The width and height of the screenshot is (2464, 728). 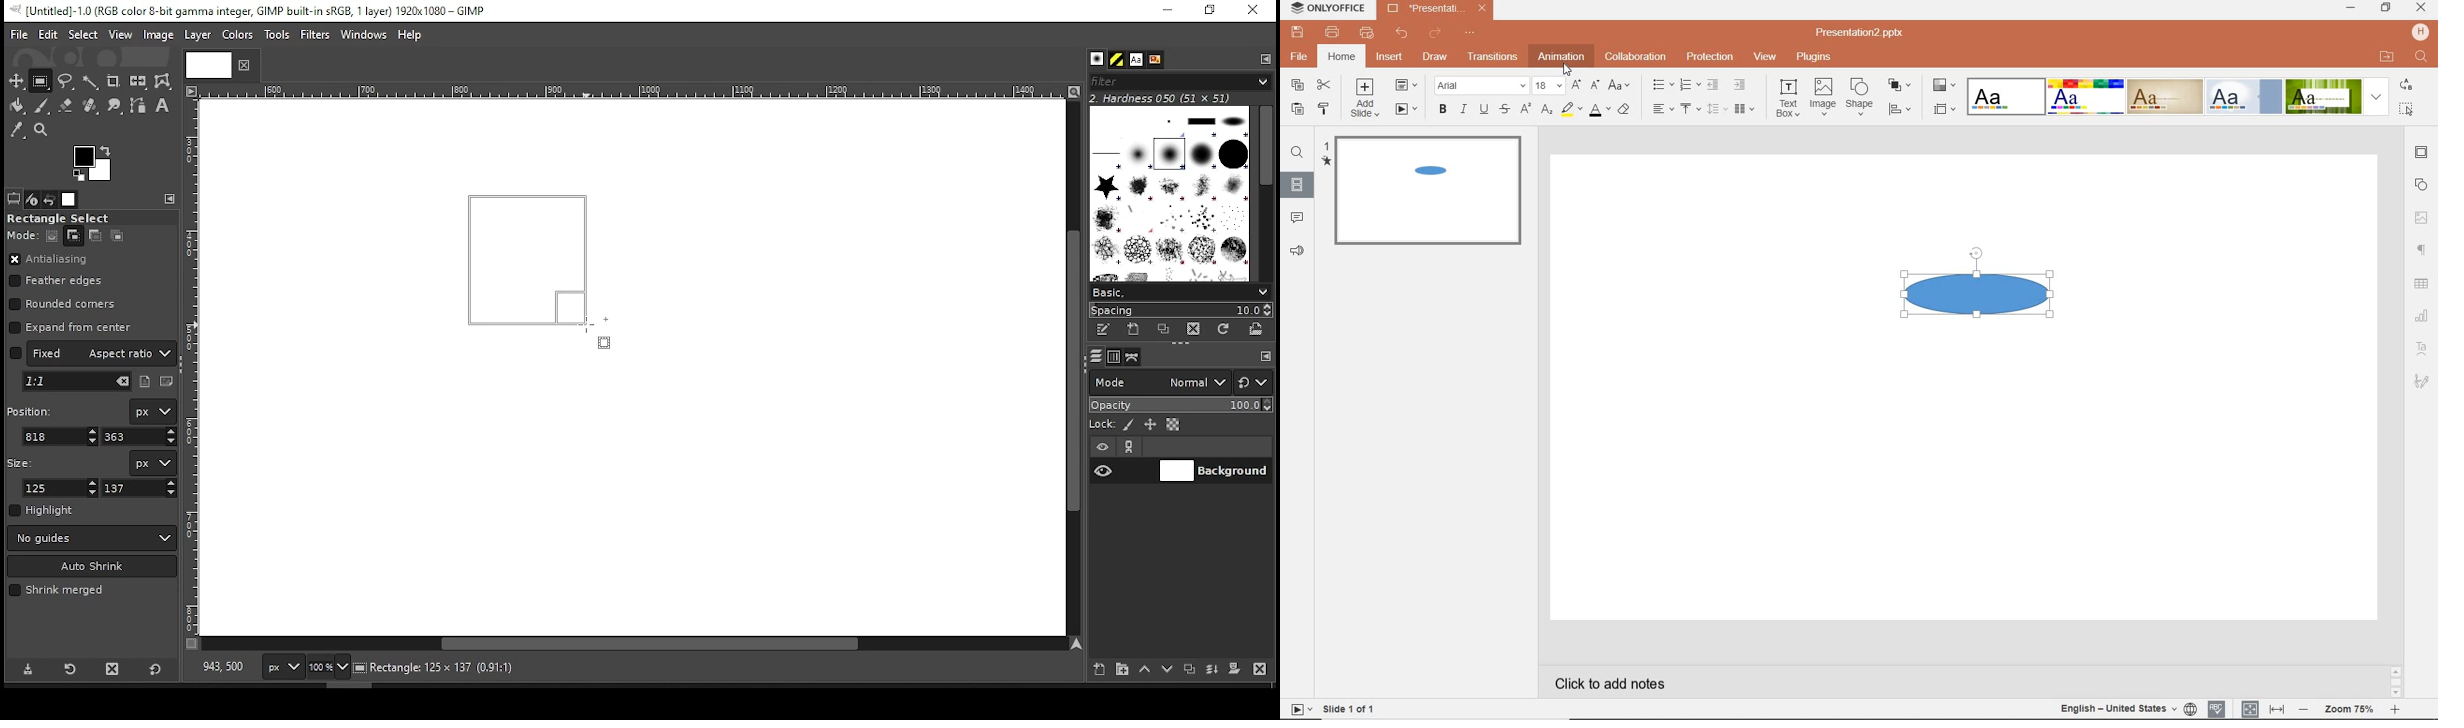 What do you see at coordinates (2421, 250) in the screenshot?
I see `paragraph settings` at bounding box center [2421, 250].